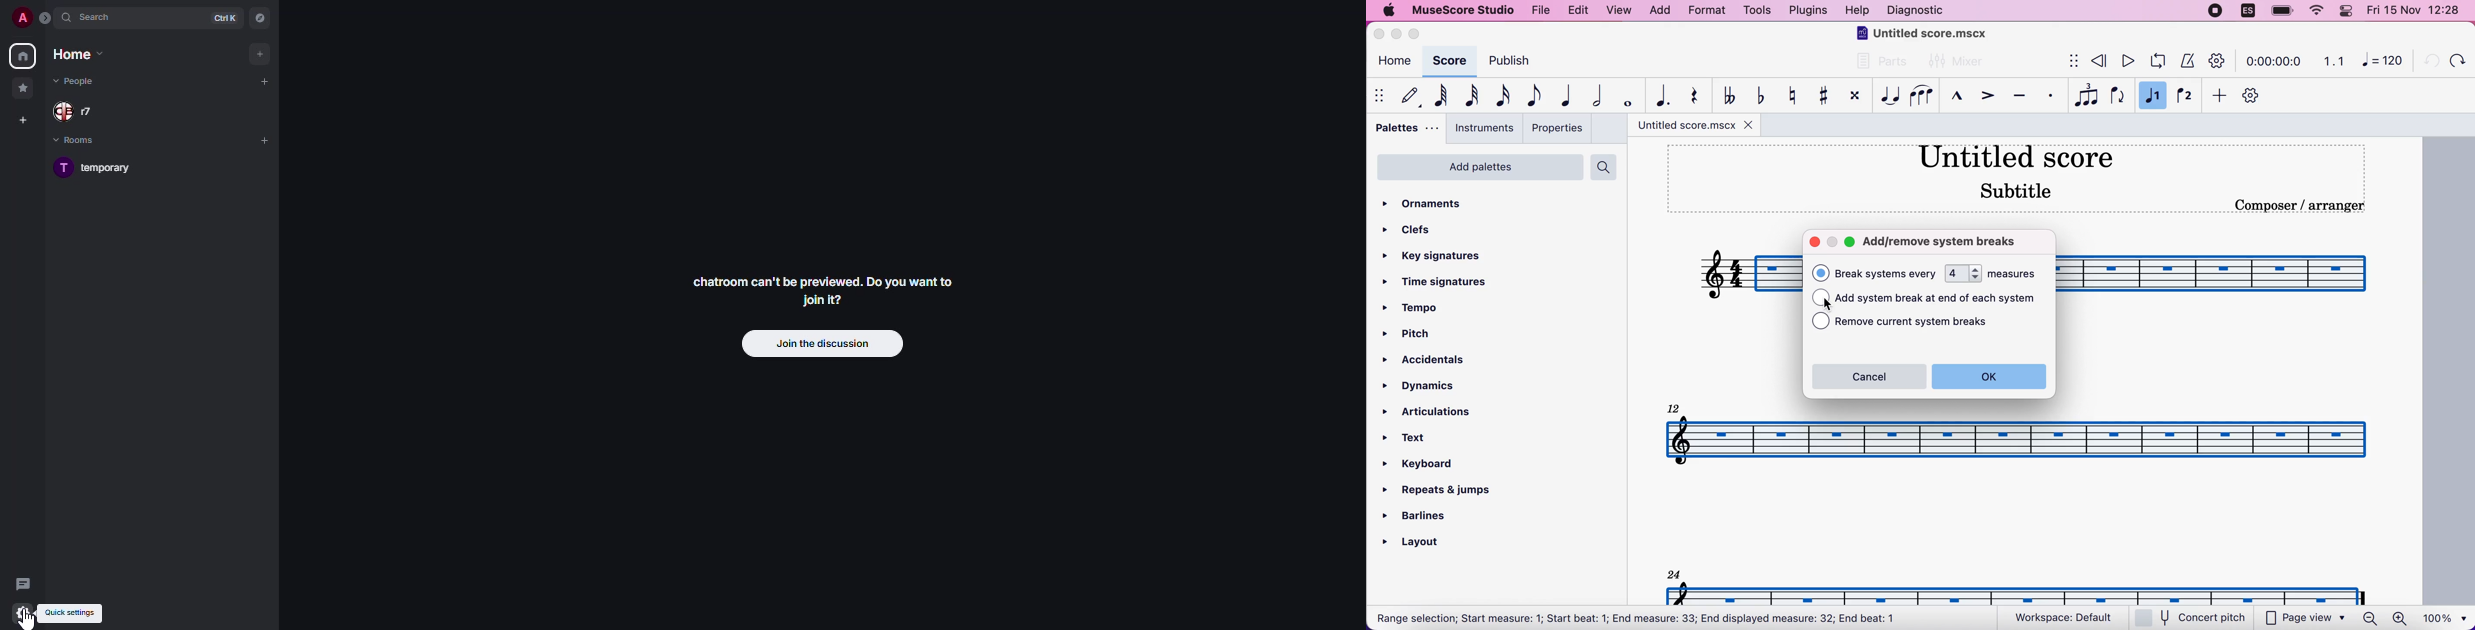 Image resolution: width=2492 pixels, height=644 pixels. I want to click on file, so click(1539, 9).